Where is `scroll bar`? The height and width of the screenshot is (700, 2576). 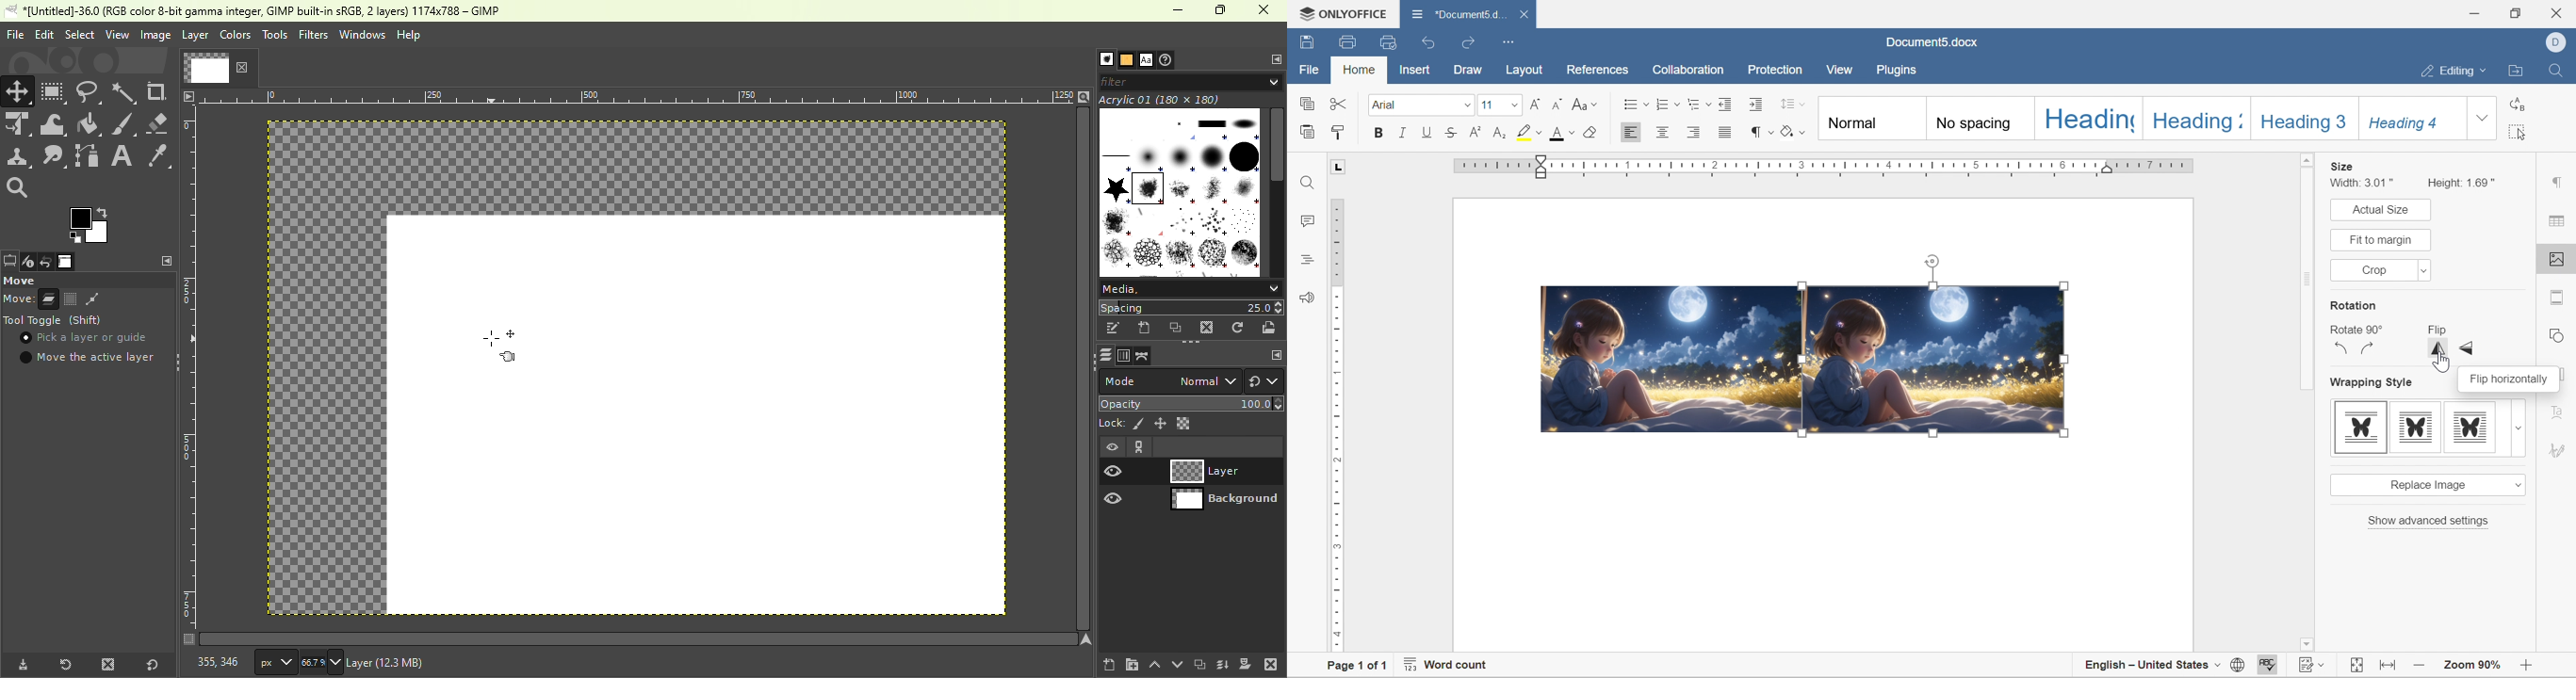
scroll bar is located at coordinates (2306, 398).